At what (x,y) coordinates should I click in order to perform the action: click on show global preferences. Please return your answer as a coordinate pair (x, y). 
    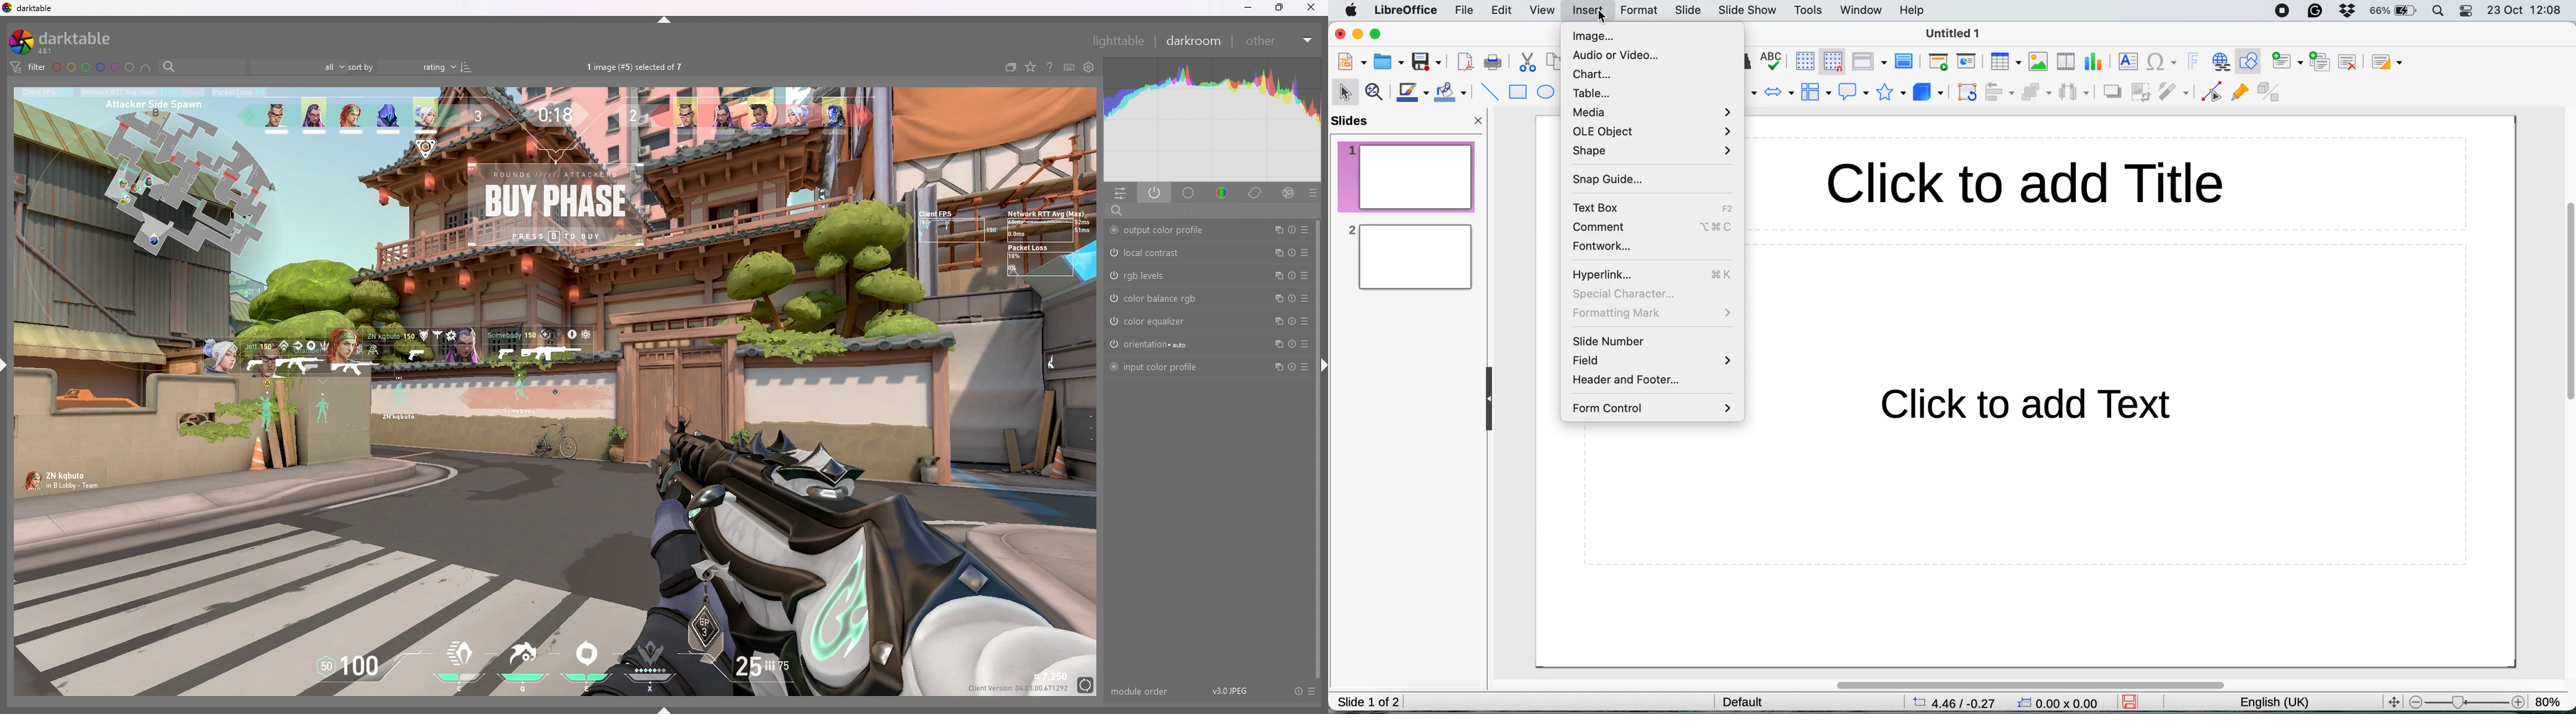
    Looking at the image, I should click on (1090, 66).